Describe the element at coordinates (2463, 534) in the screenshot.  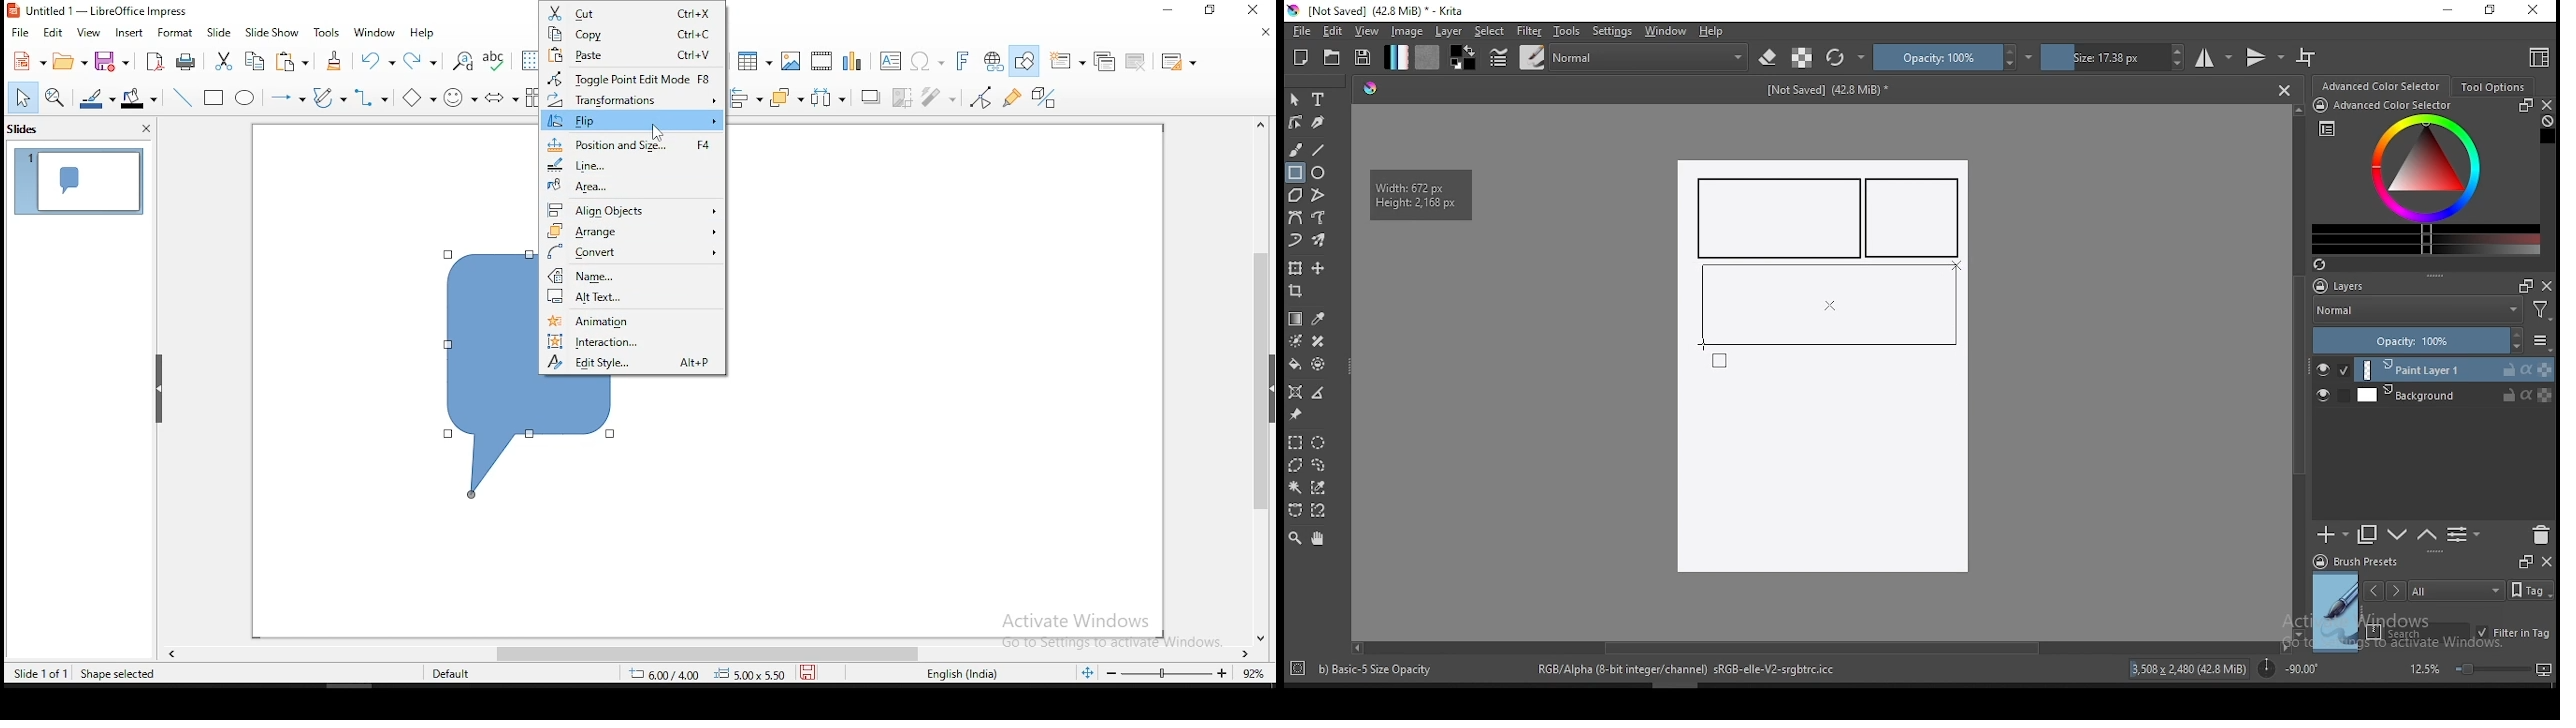
I see `view or change layer properties` at that location.